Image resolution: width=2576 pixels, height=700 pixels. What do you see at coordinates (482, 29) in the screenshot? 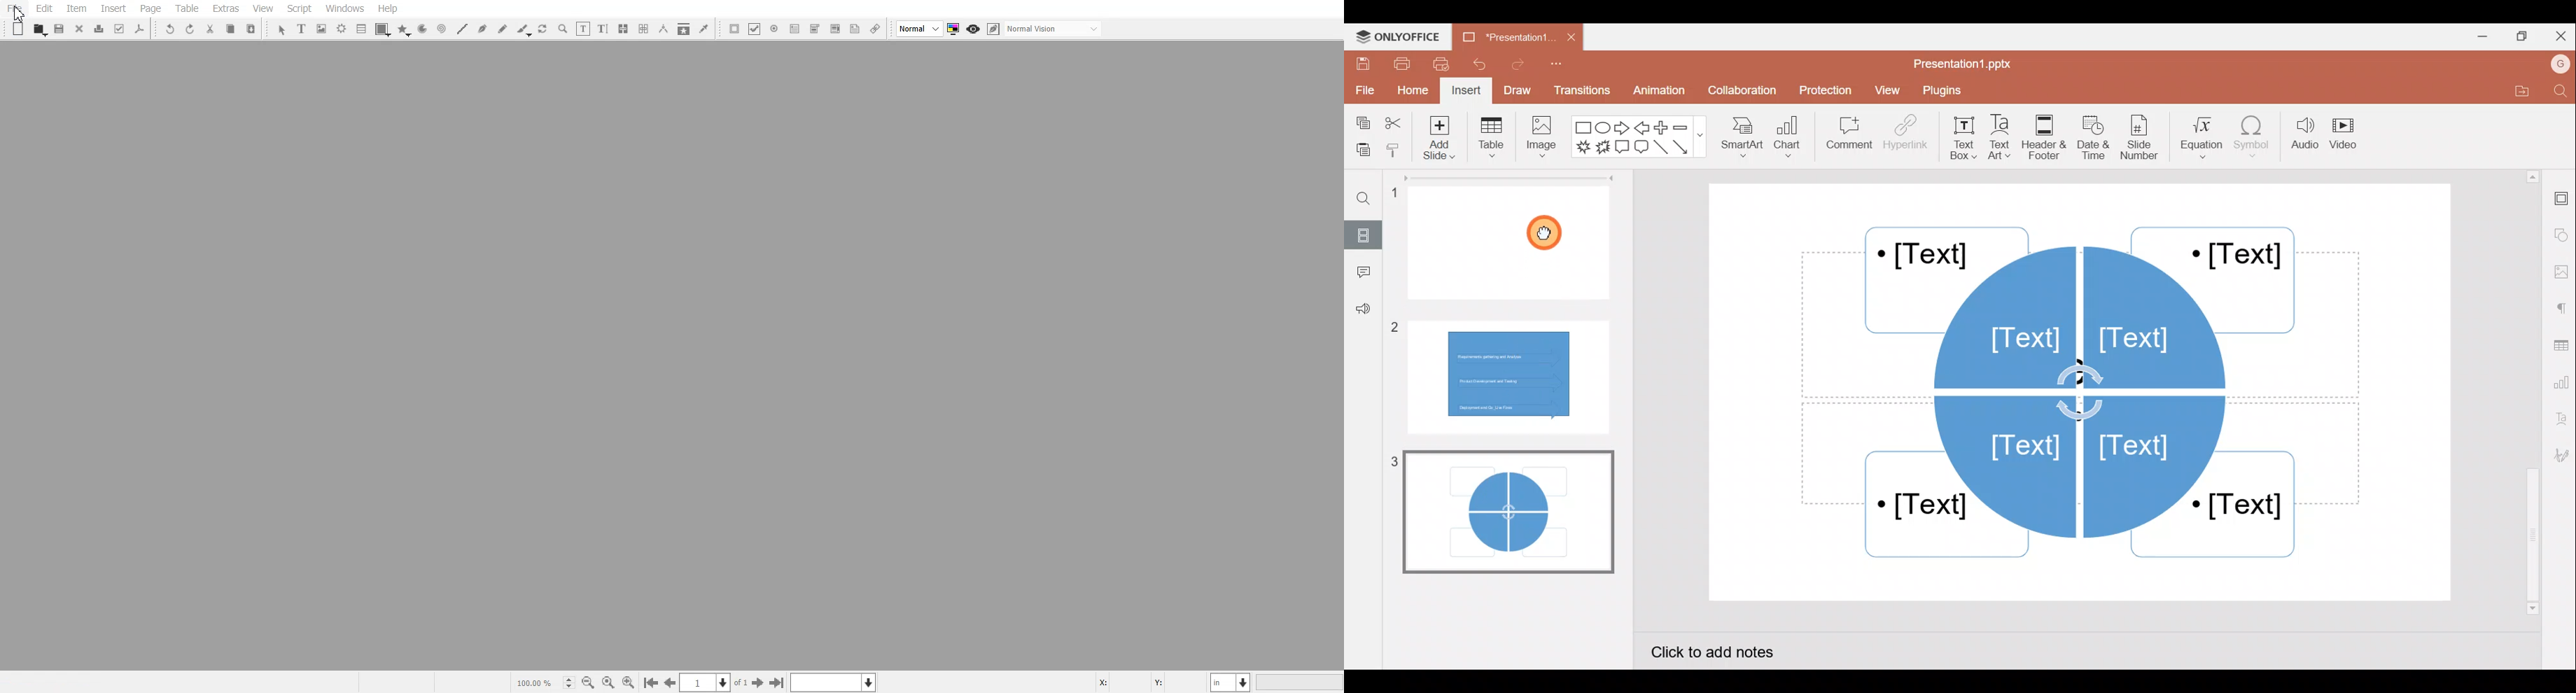
I see `Bezier curve` at bounding box center [482, 29].